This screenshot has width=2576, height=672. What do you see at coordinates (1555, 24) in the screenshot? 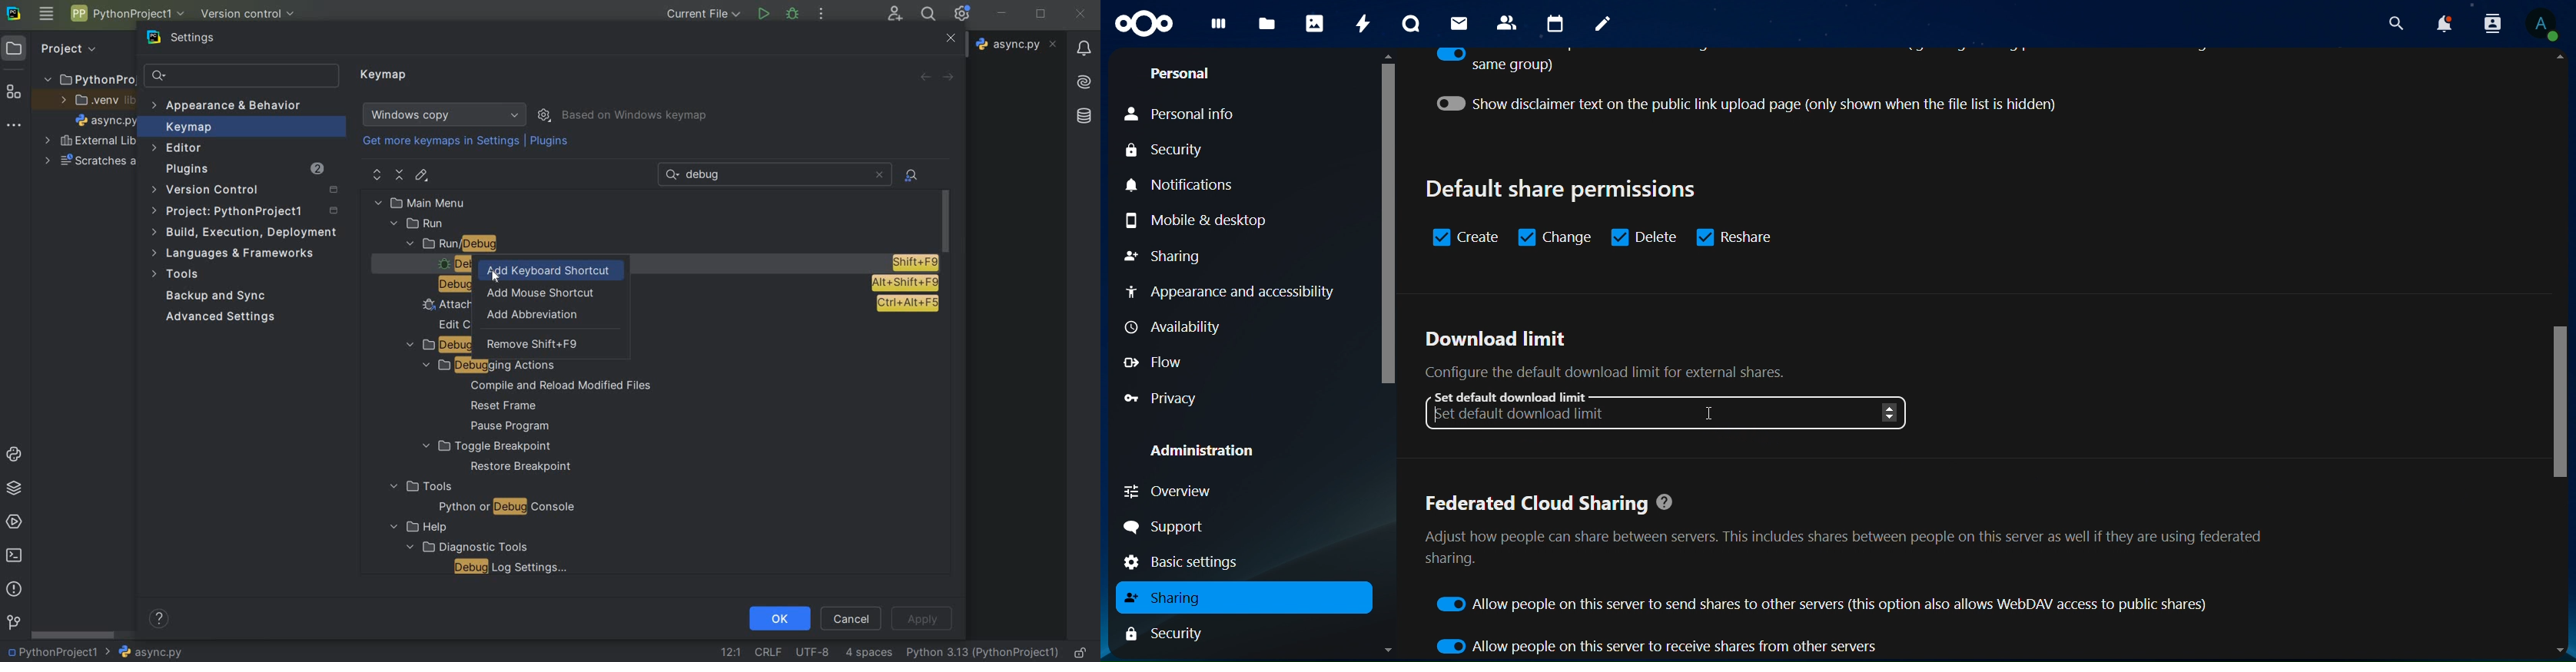
I see `calendar` at bounding box center [1555, 24].